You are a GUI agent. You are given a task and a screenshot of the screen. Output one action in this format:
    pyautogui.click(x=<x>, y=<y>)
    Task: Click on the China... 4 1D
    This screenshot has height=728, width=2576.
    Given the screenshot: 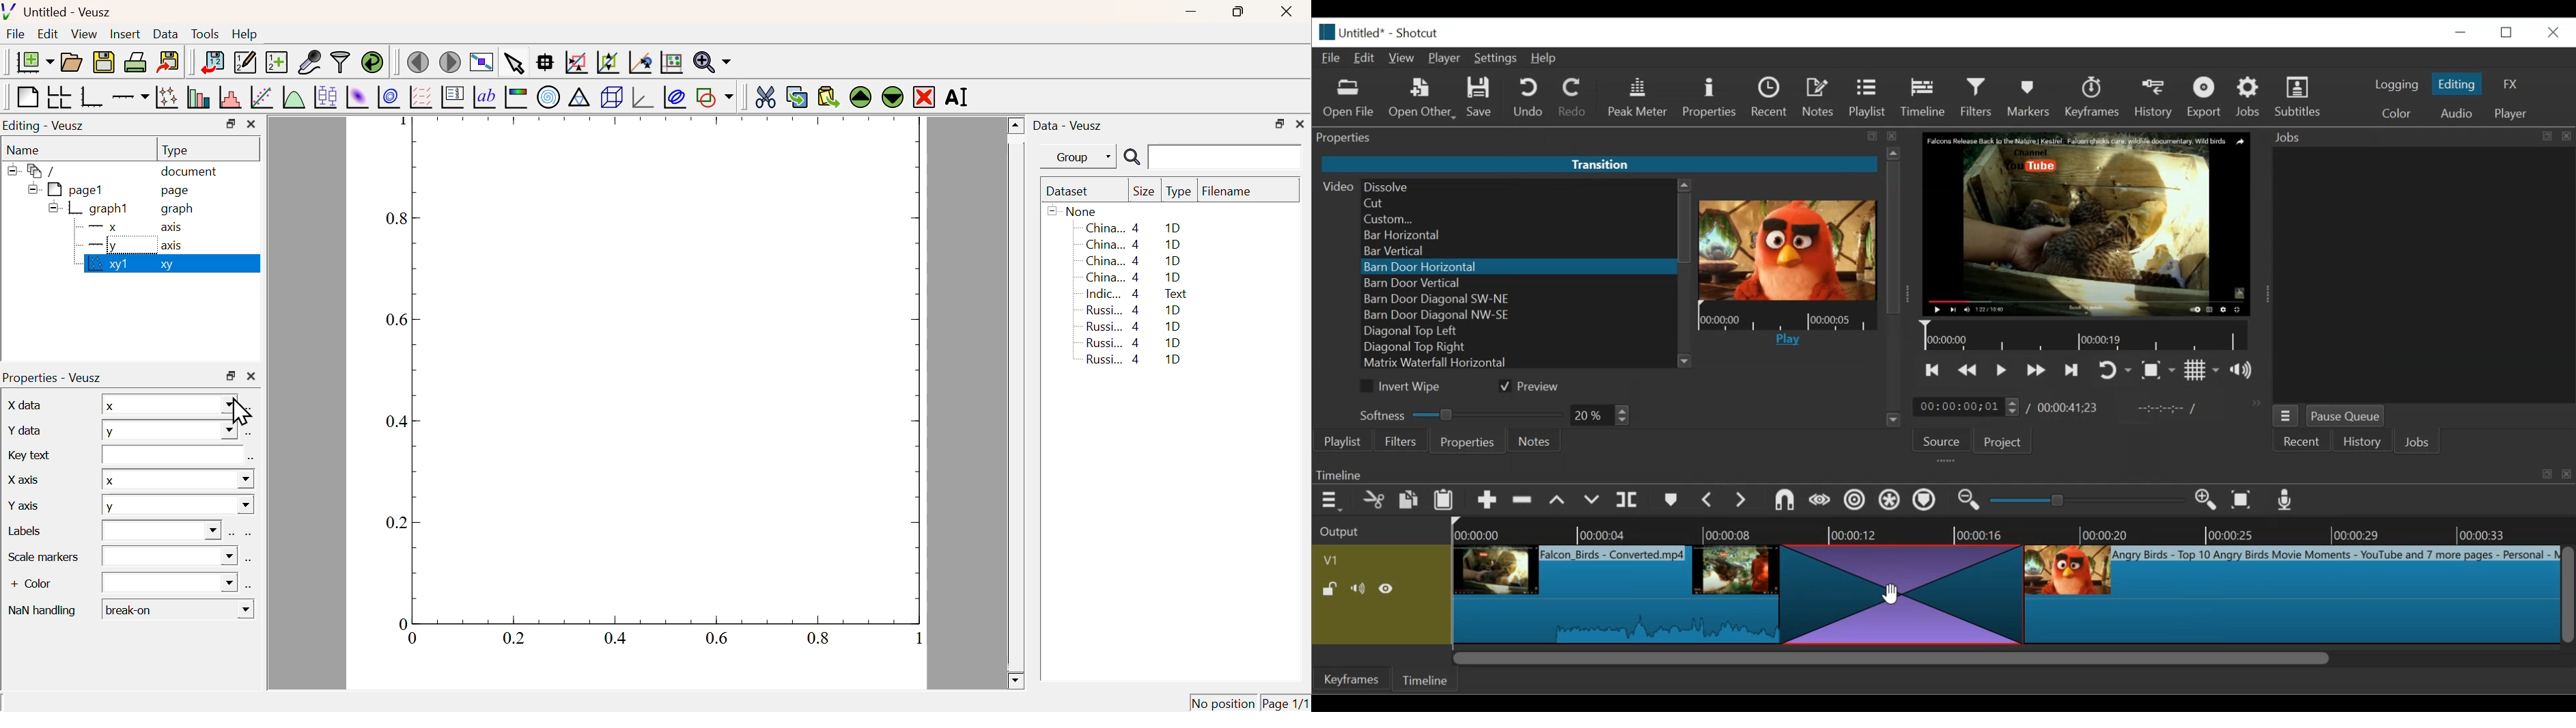 What is the action you would take?
    pyautogui.click(x=1135, y=262)
    